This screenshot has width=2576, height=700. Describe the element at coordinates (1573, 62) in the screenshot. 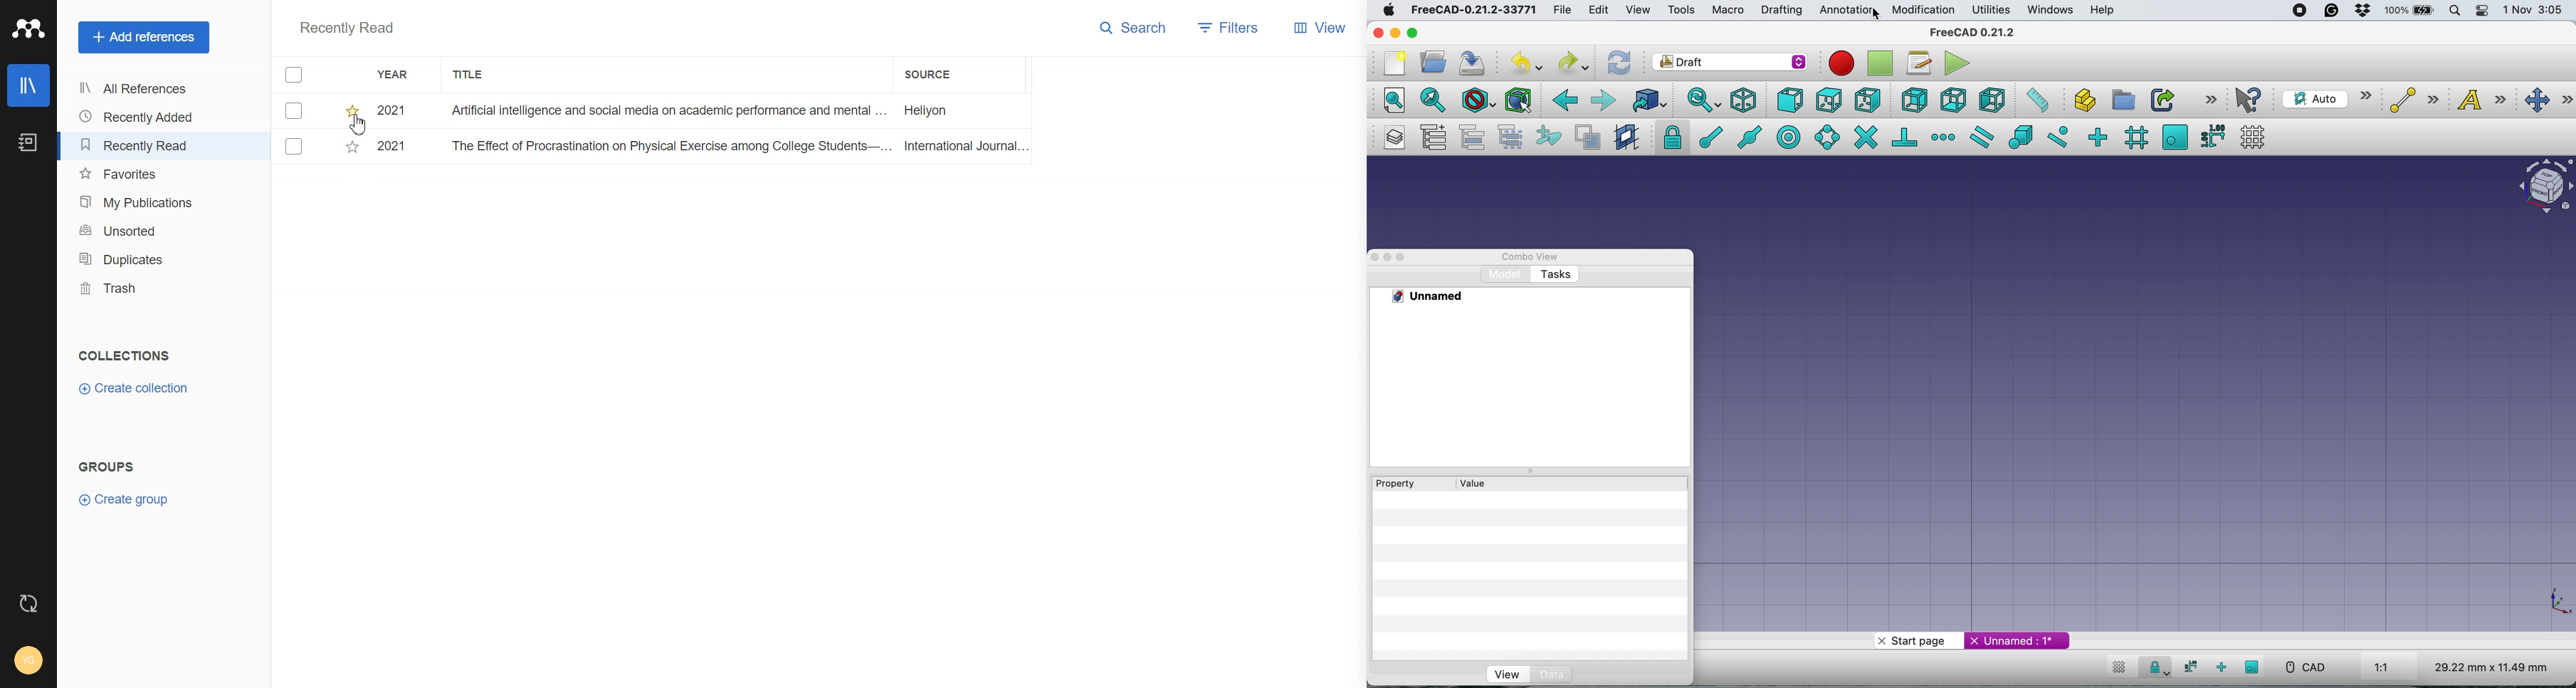

I see `redo` at that location.